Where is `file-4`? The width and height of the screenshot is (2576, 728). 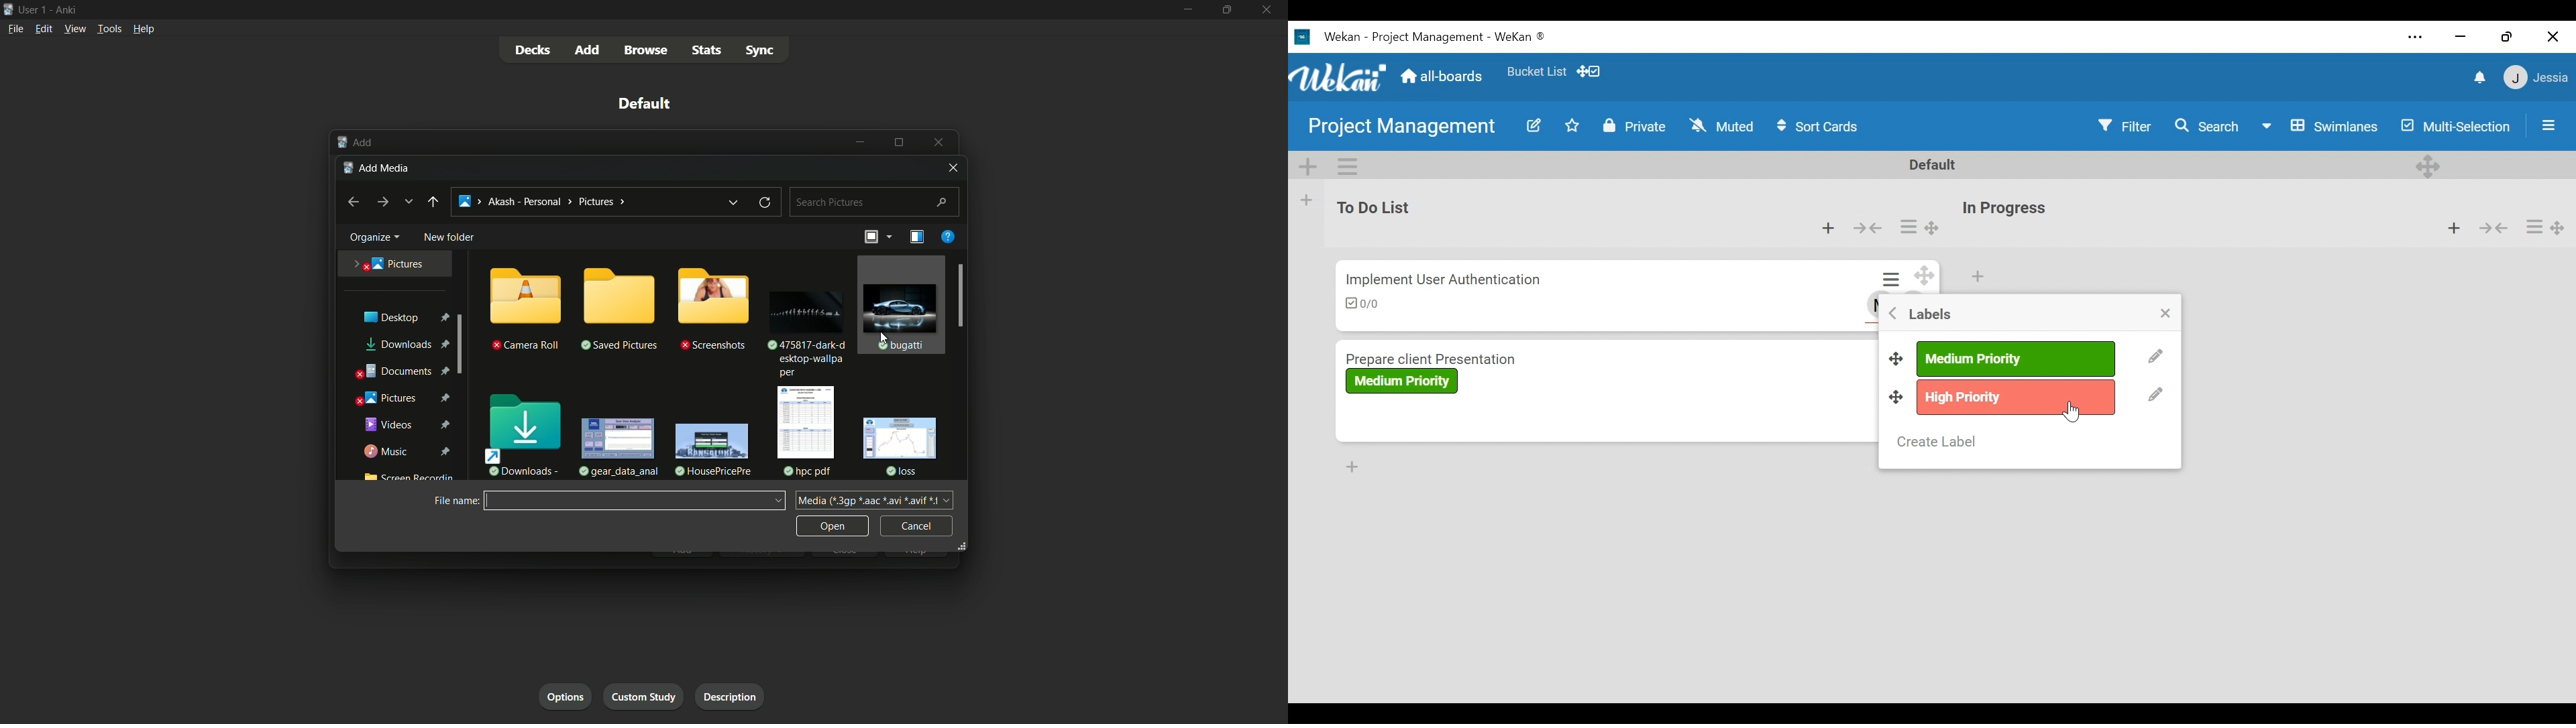 file-4 is located at coordinates (710, 448).